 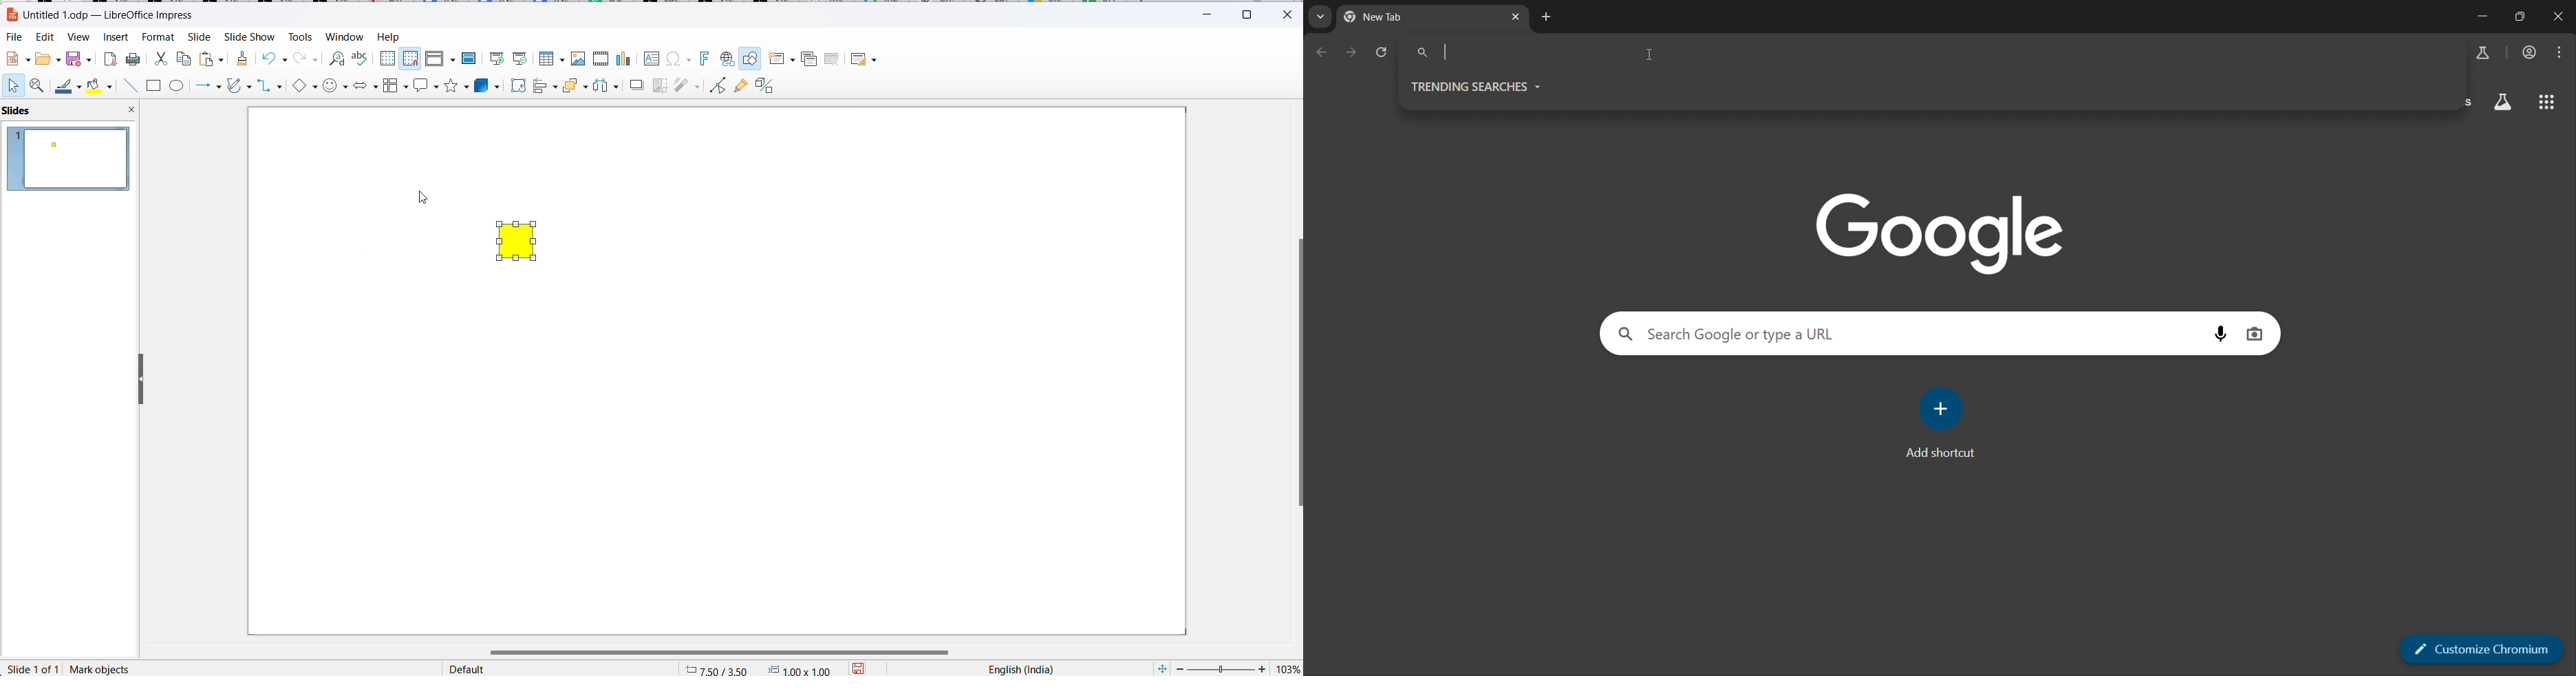 What do you see at coordinates (782, 59) in the screenshot?
I see `new slide` at bounding box center [782, 59].